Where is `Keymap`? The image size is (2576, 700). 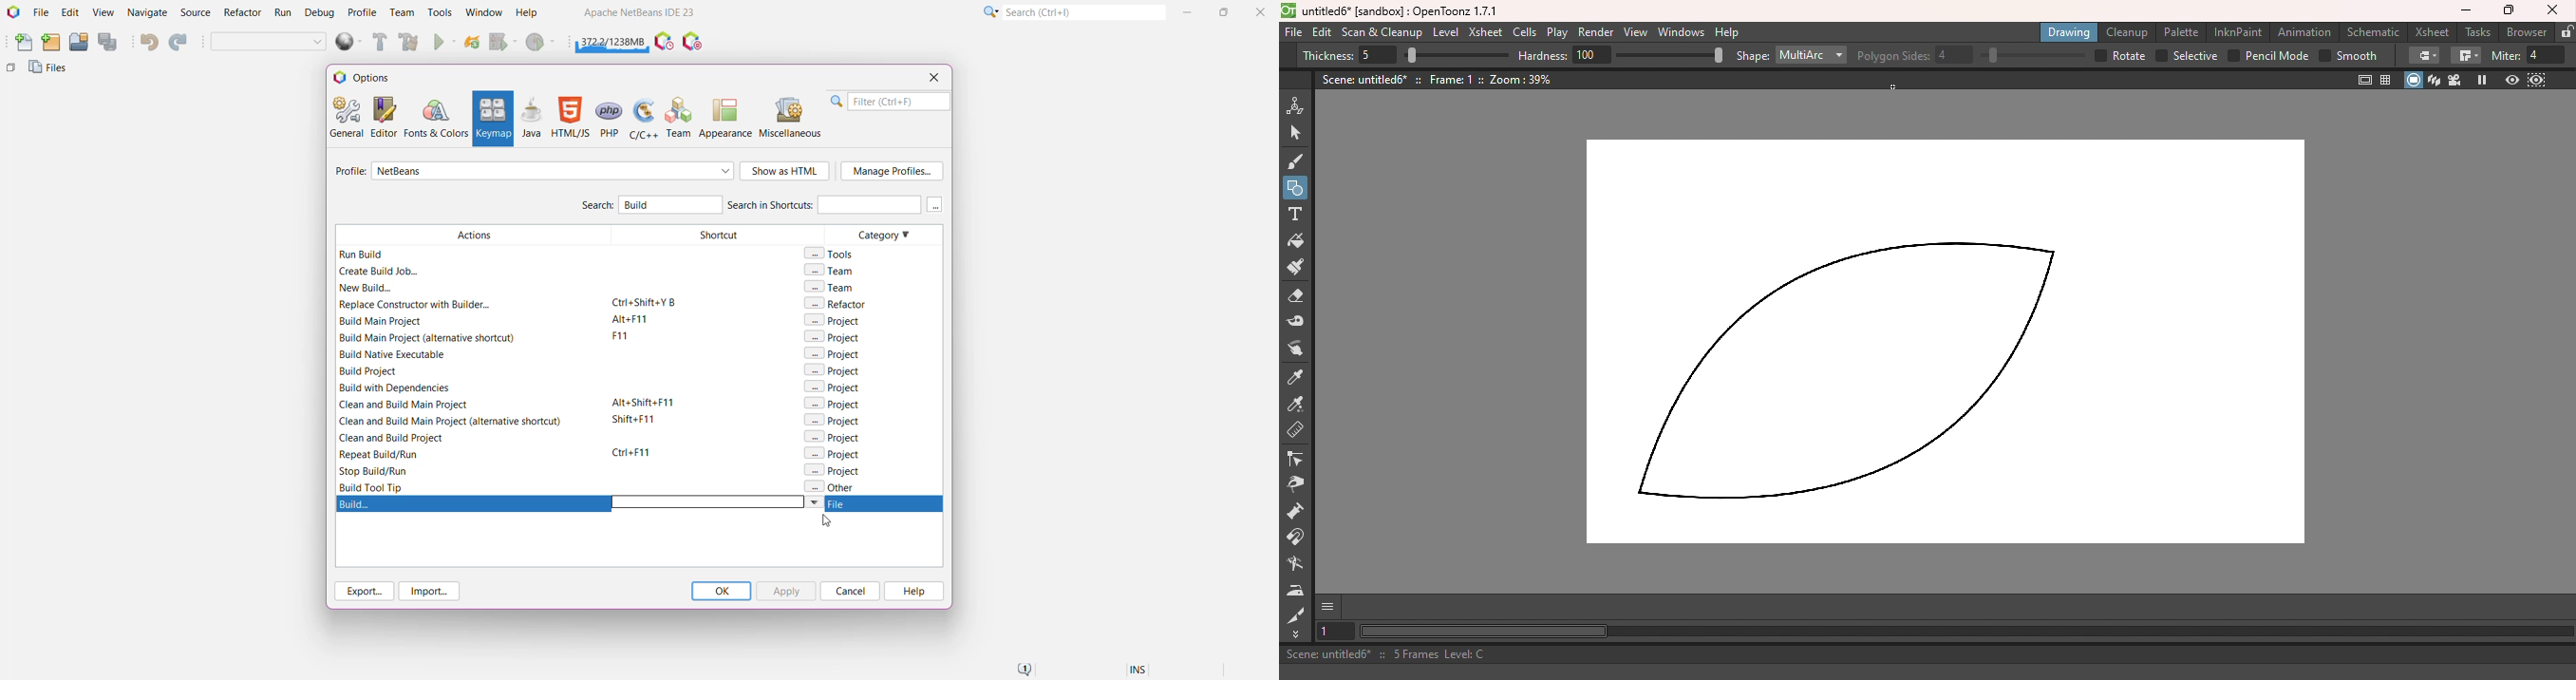
Keymap is located at coordinates (492, 119).